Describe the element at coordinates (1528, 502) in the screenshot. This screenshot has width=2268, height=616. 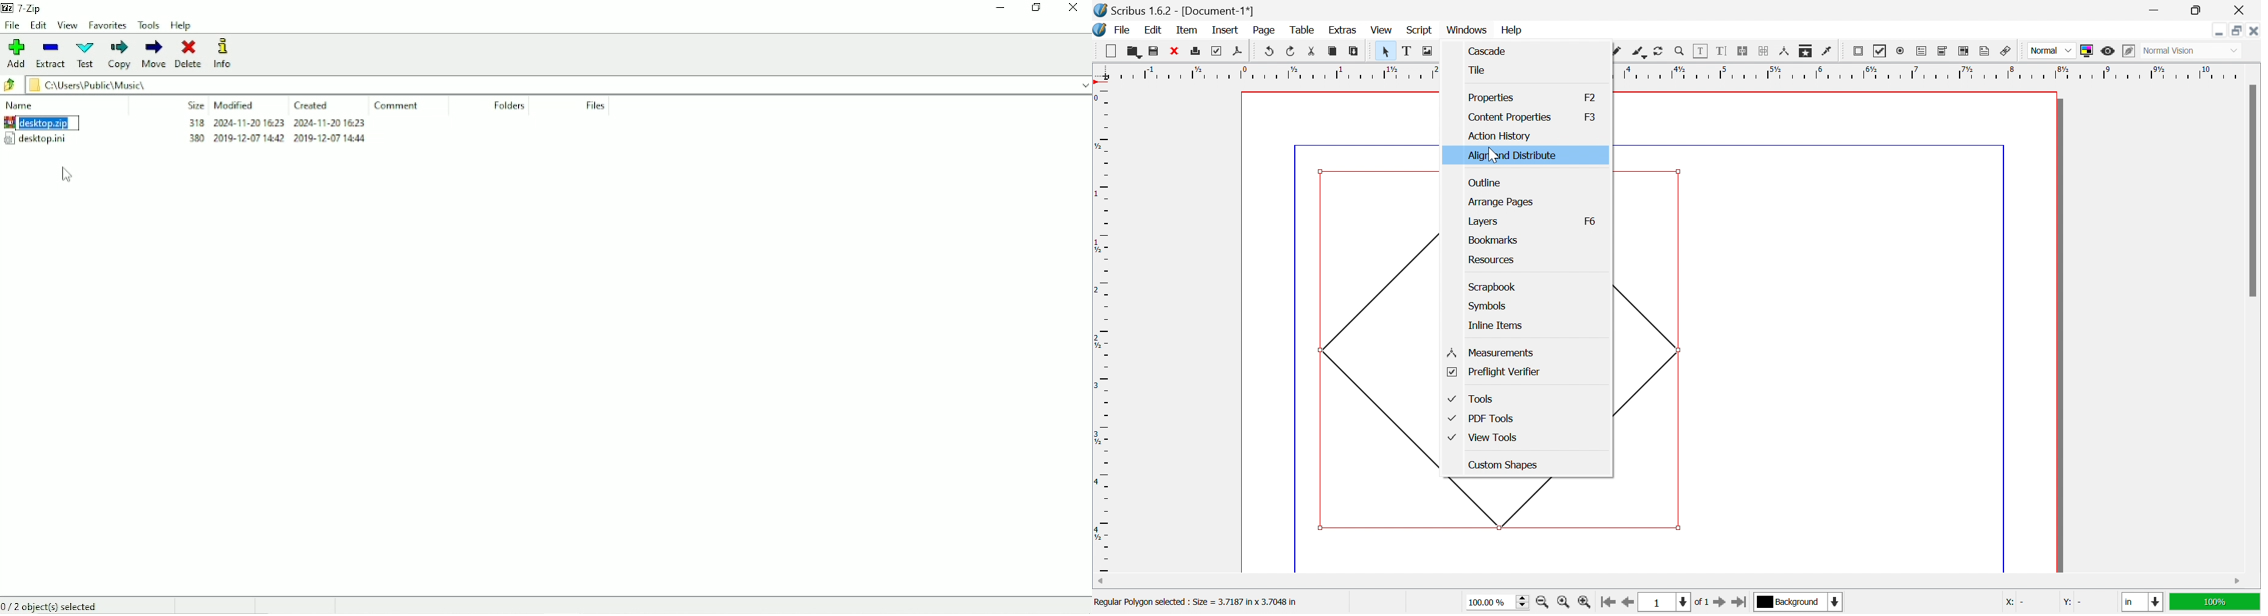
I see `shape` at that location.